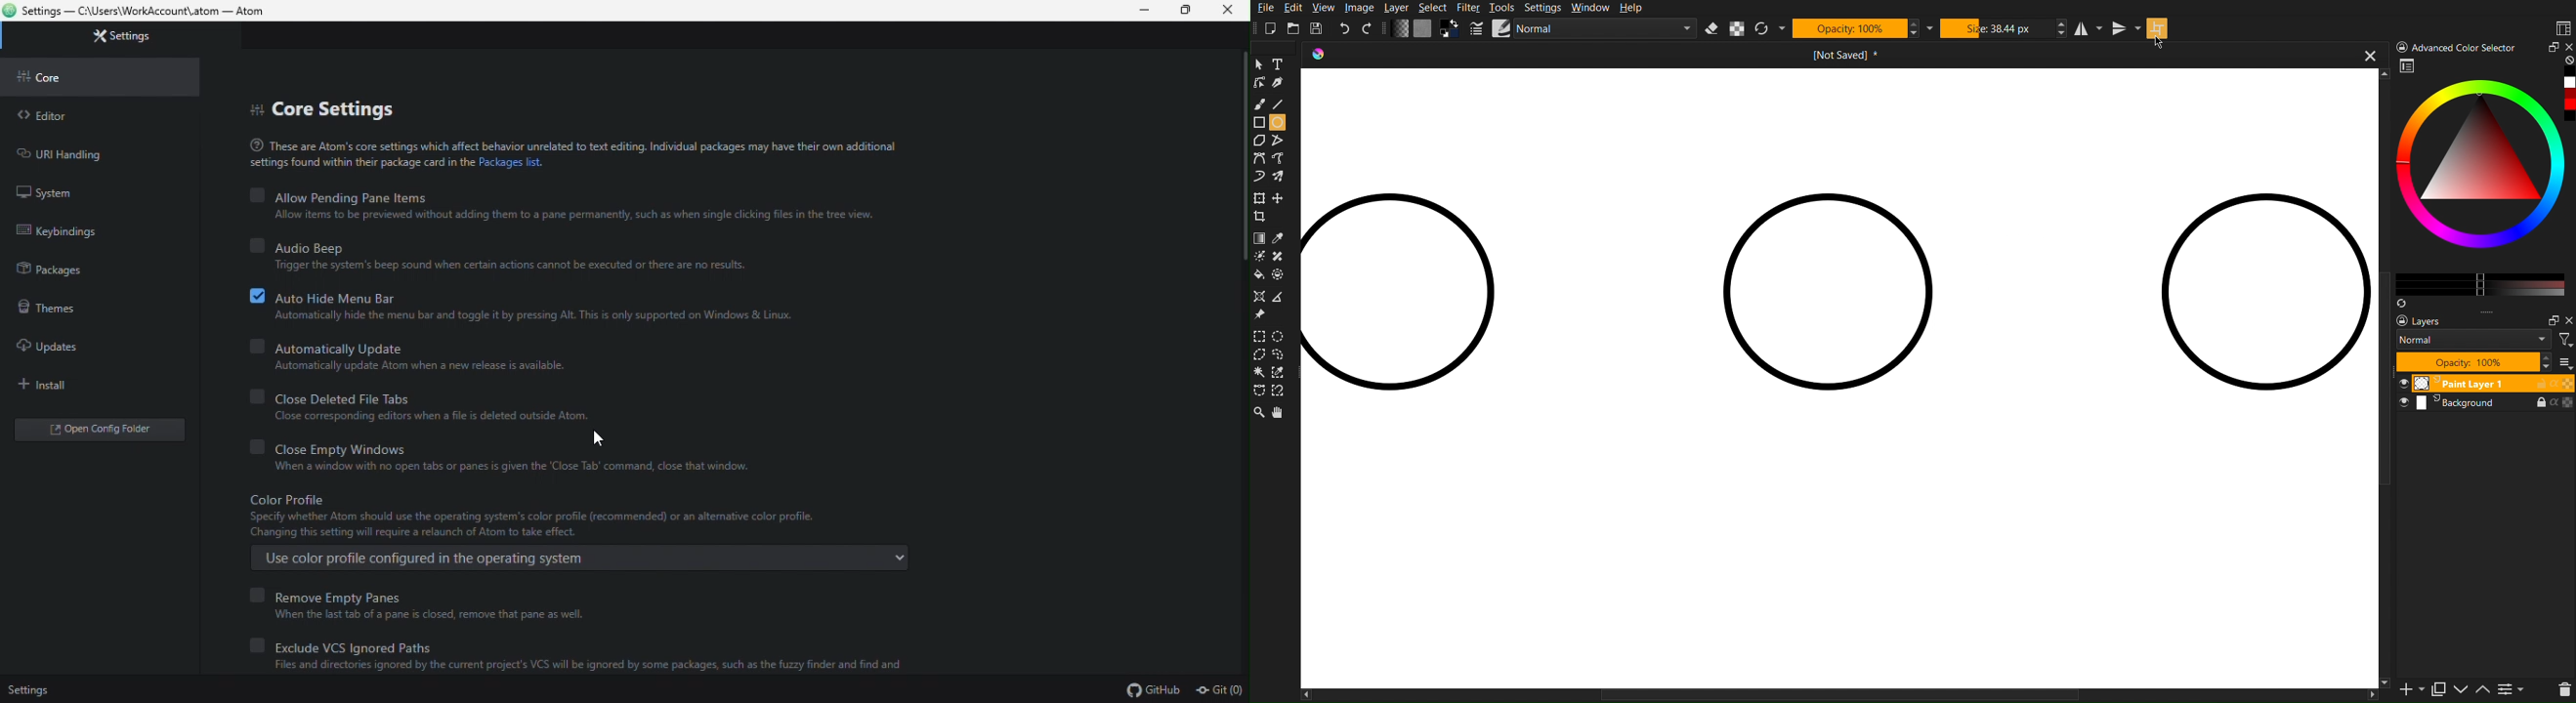 Image resolution: width=2576 pixels, height=728 pixels. Describe the element at coordinates (1277, 28) in the screenshot. I see `New` at that location.